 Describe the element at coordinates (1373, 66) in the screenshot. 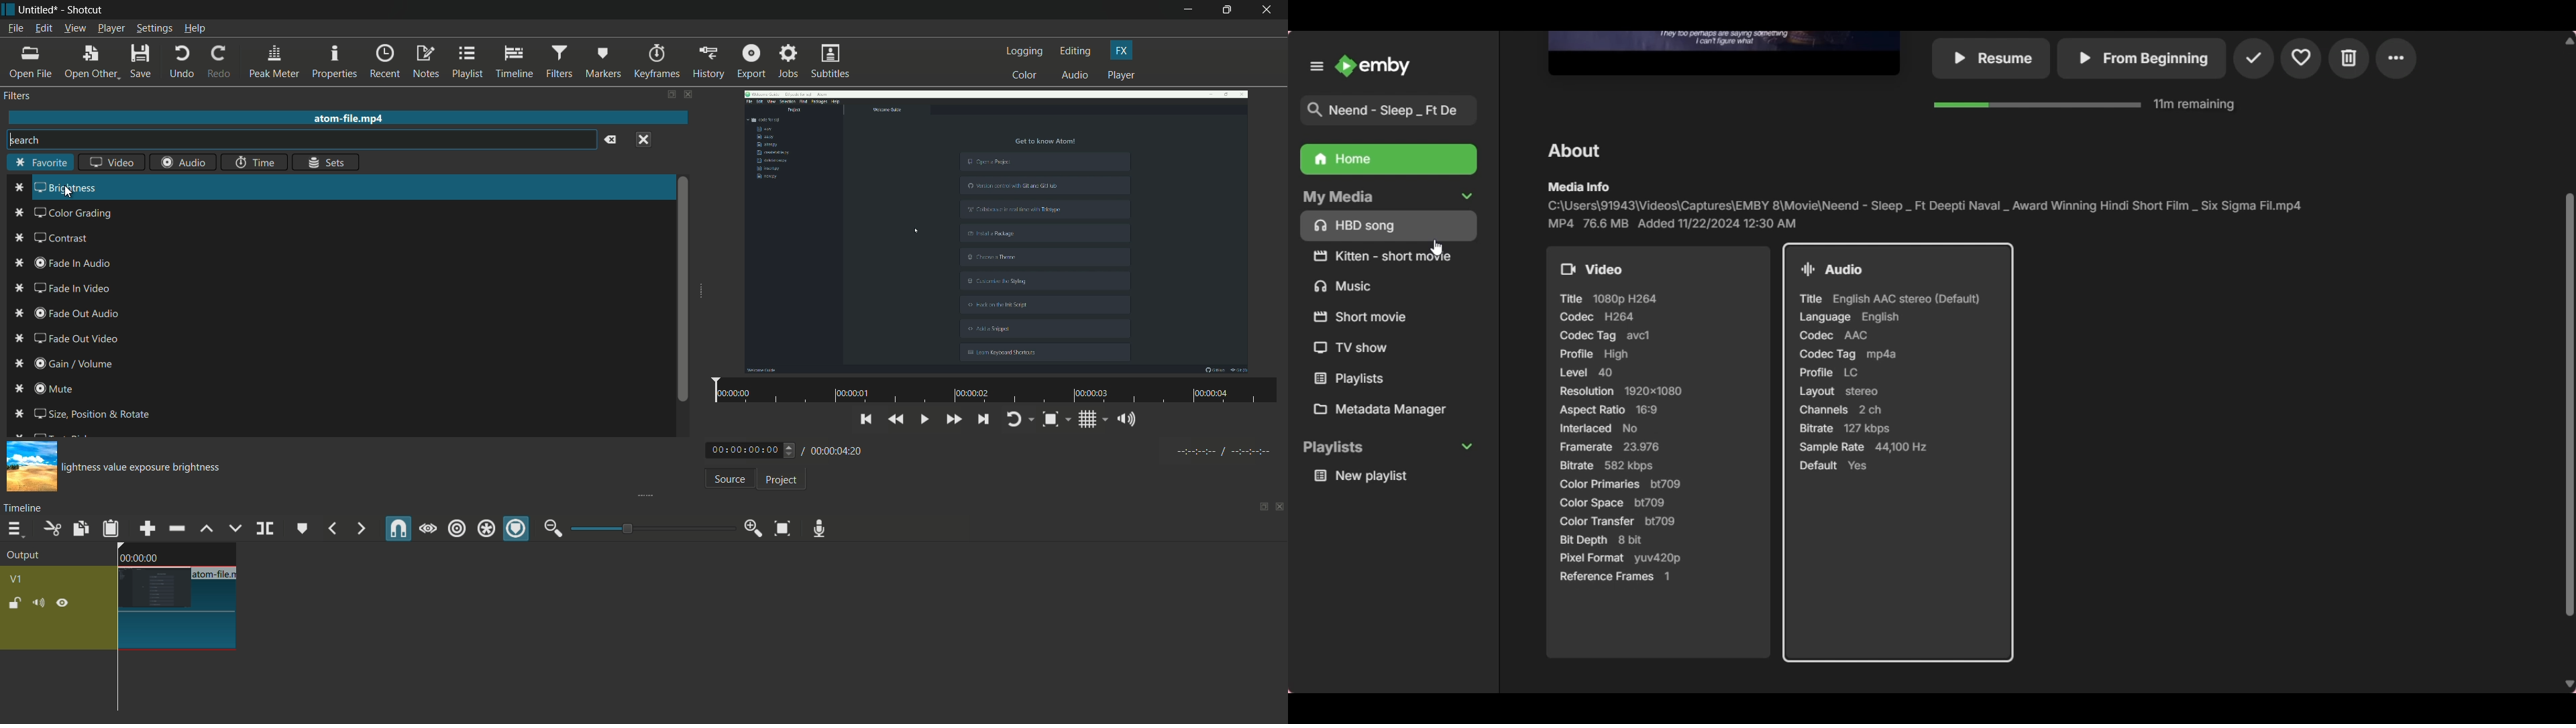

I see `Go to home` at that location.